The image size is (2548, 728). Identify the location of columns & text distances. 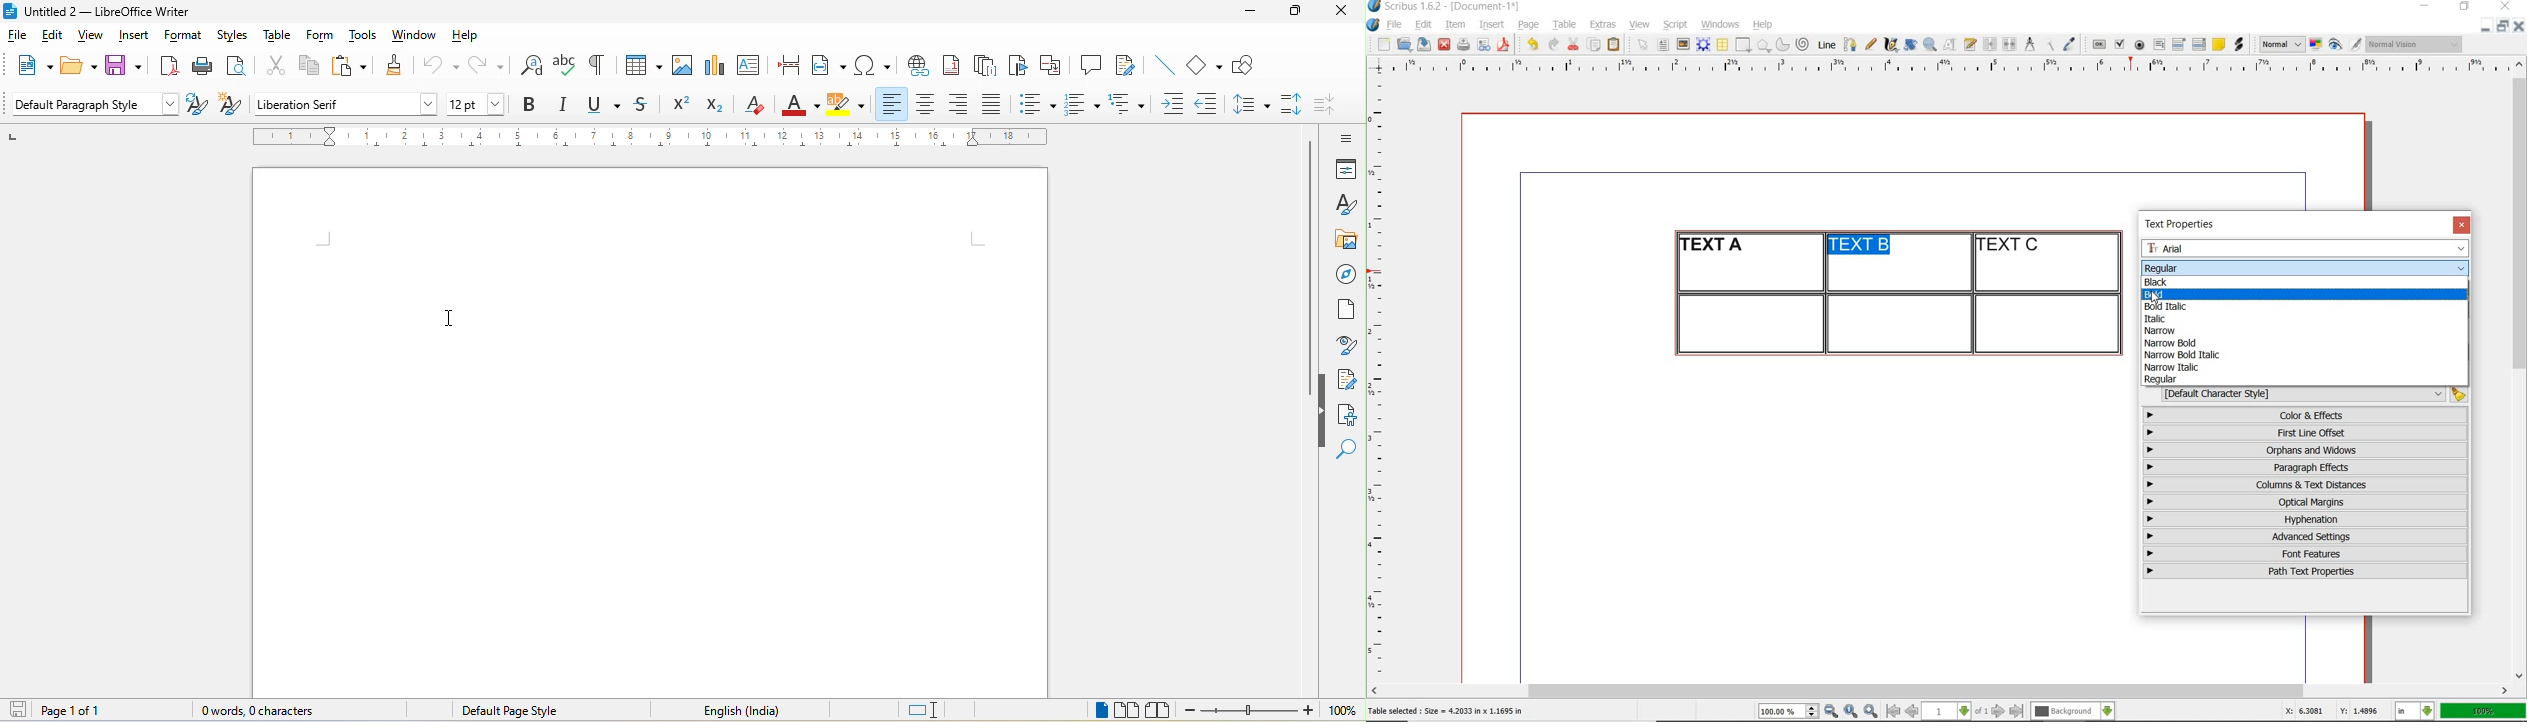
(2309, 485).